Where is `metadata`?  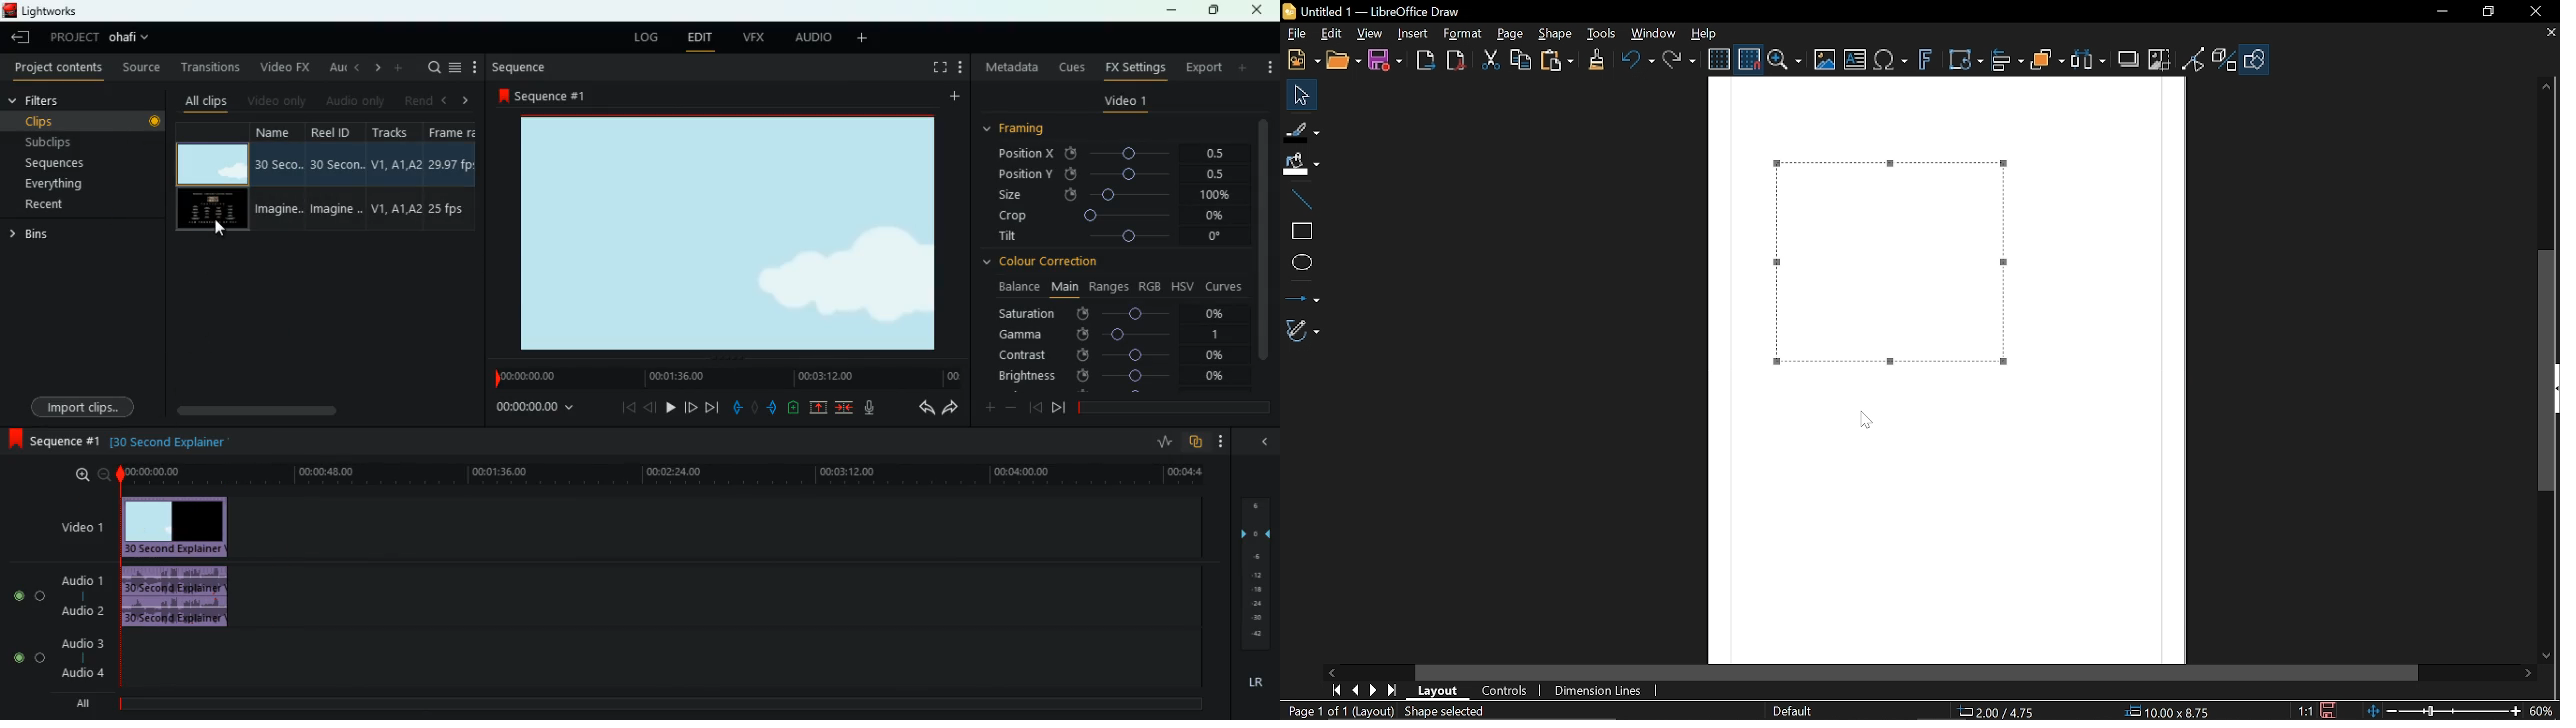
metadata is located at coordinates (1012, 67).